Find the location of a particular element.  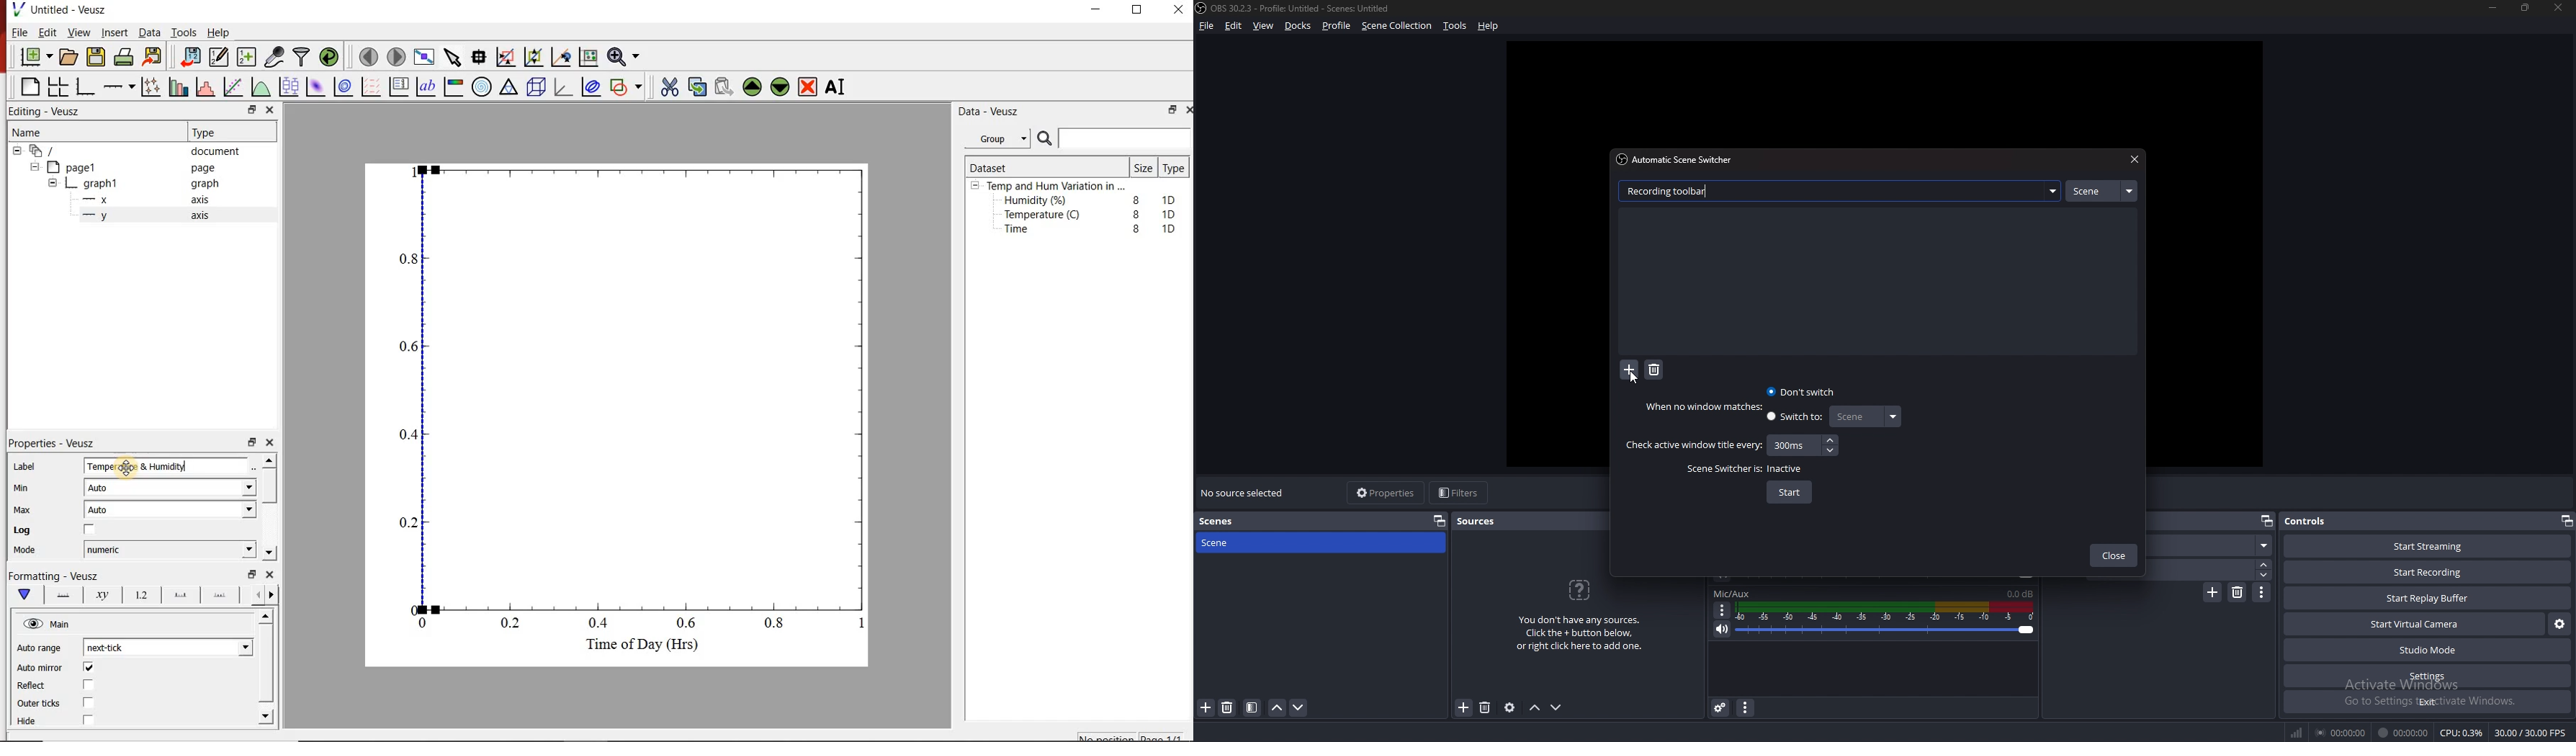

add an axis to a plot is located at coordinates (120, 85).